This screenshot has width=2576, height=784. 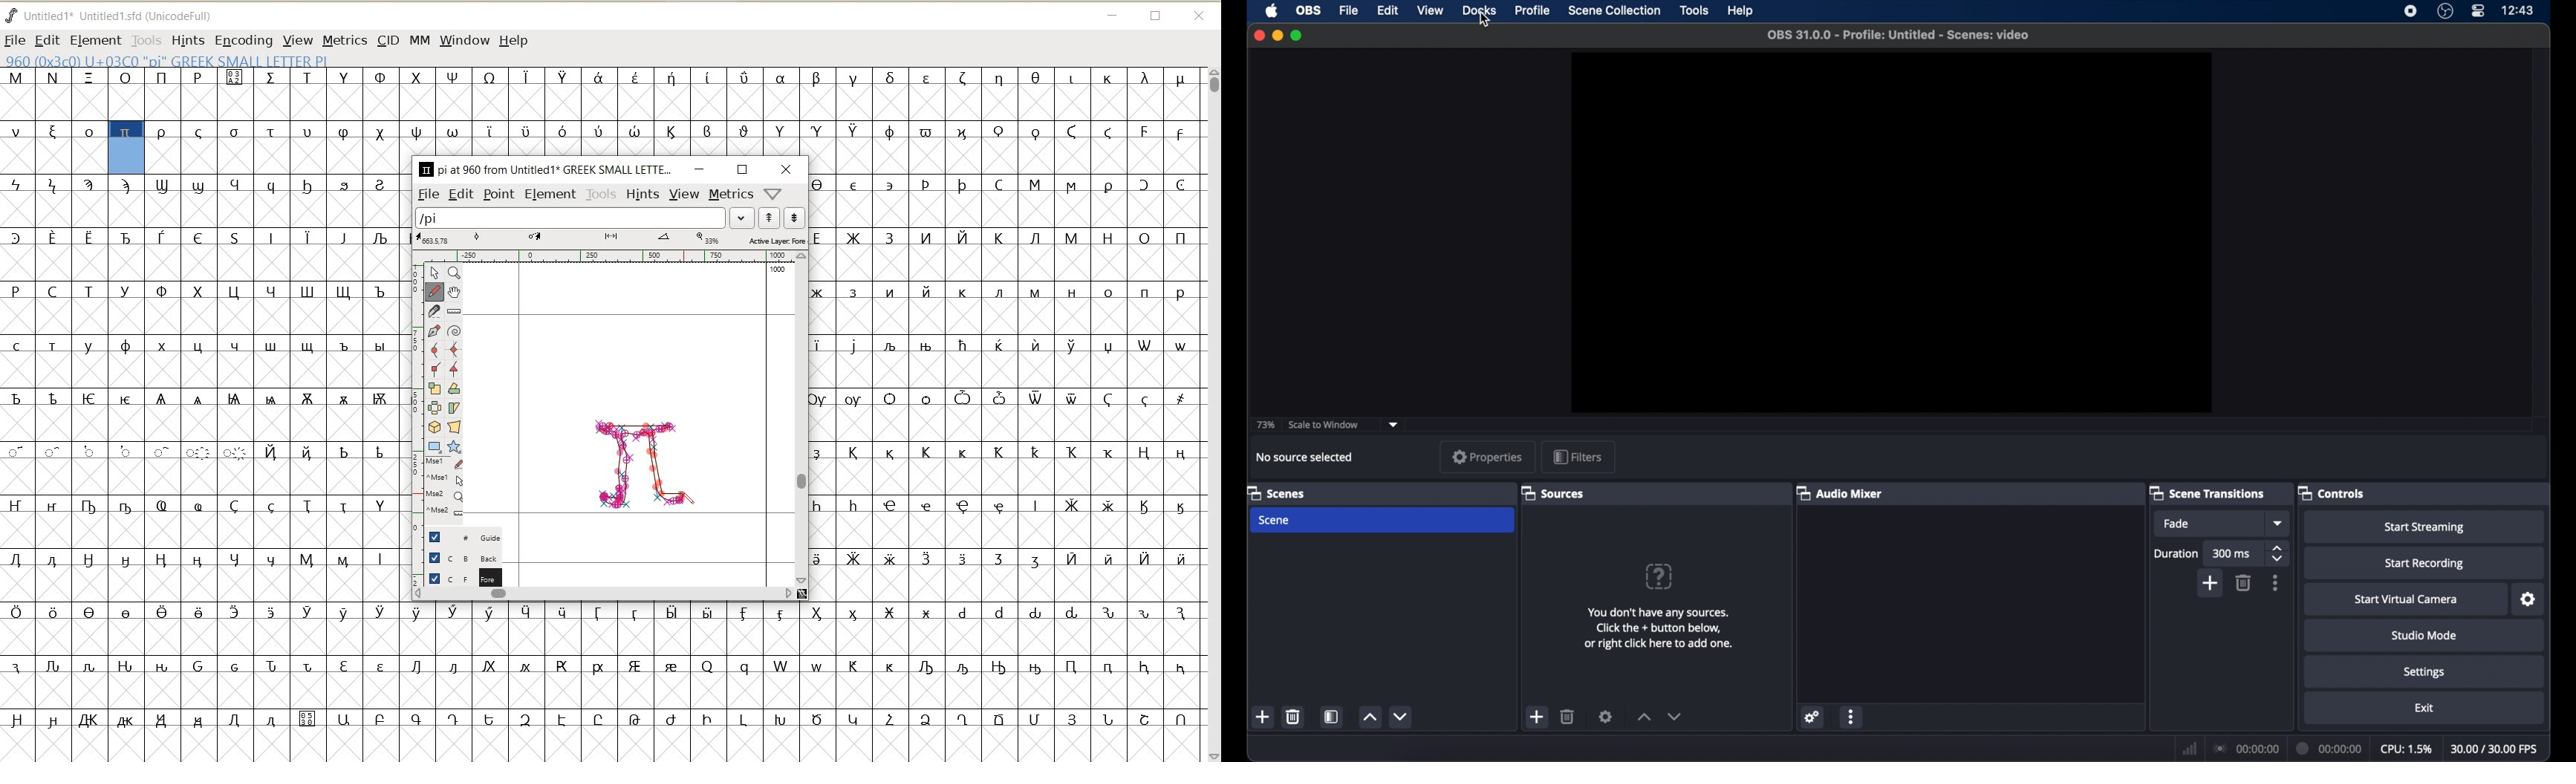 I want to click on controls, so click(x=2331, y=493).